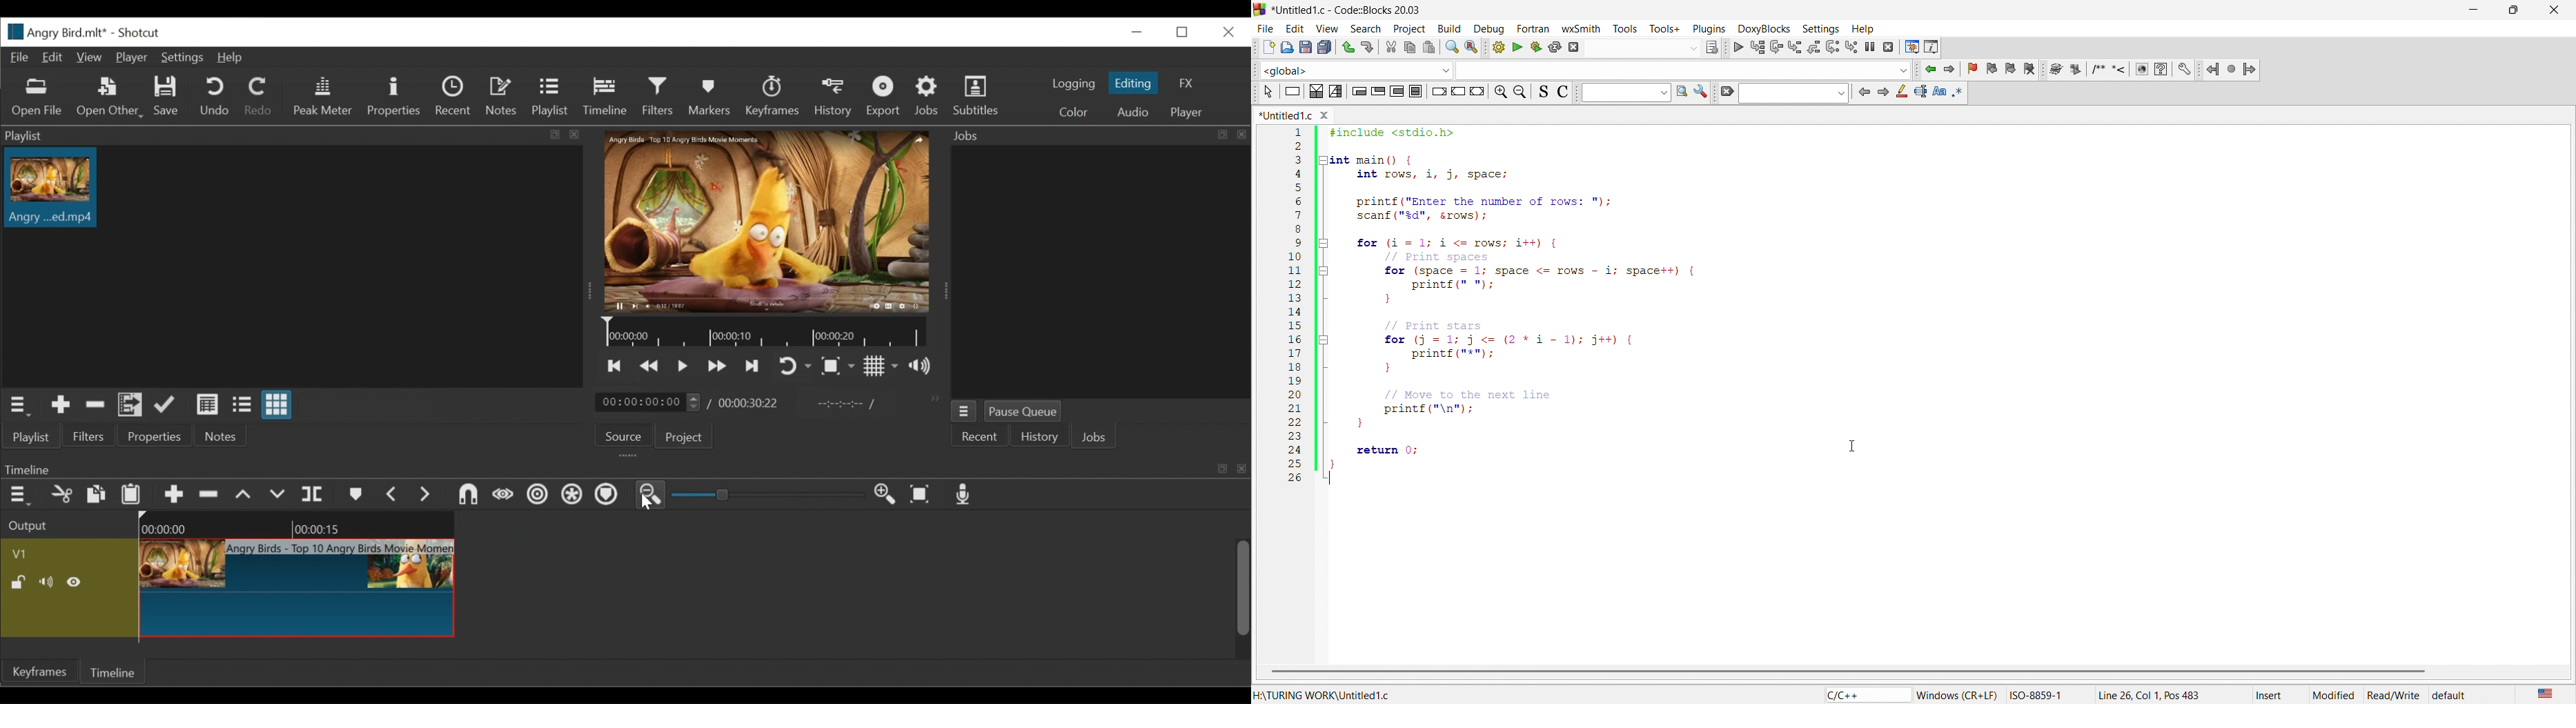 Image resolution: width=2576 pixels, height=728 pixels. What do you see at coordinates (1553, 46) in the screenshot?
I see `rebuild` at bounding box center [1553, 46].